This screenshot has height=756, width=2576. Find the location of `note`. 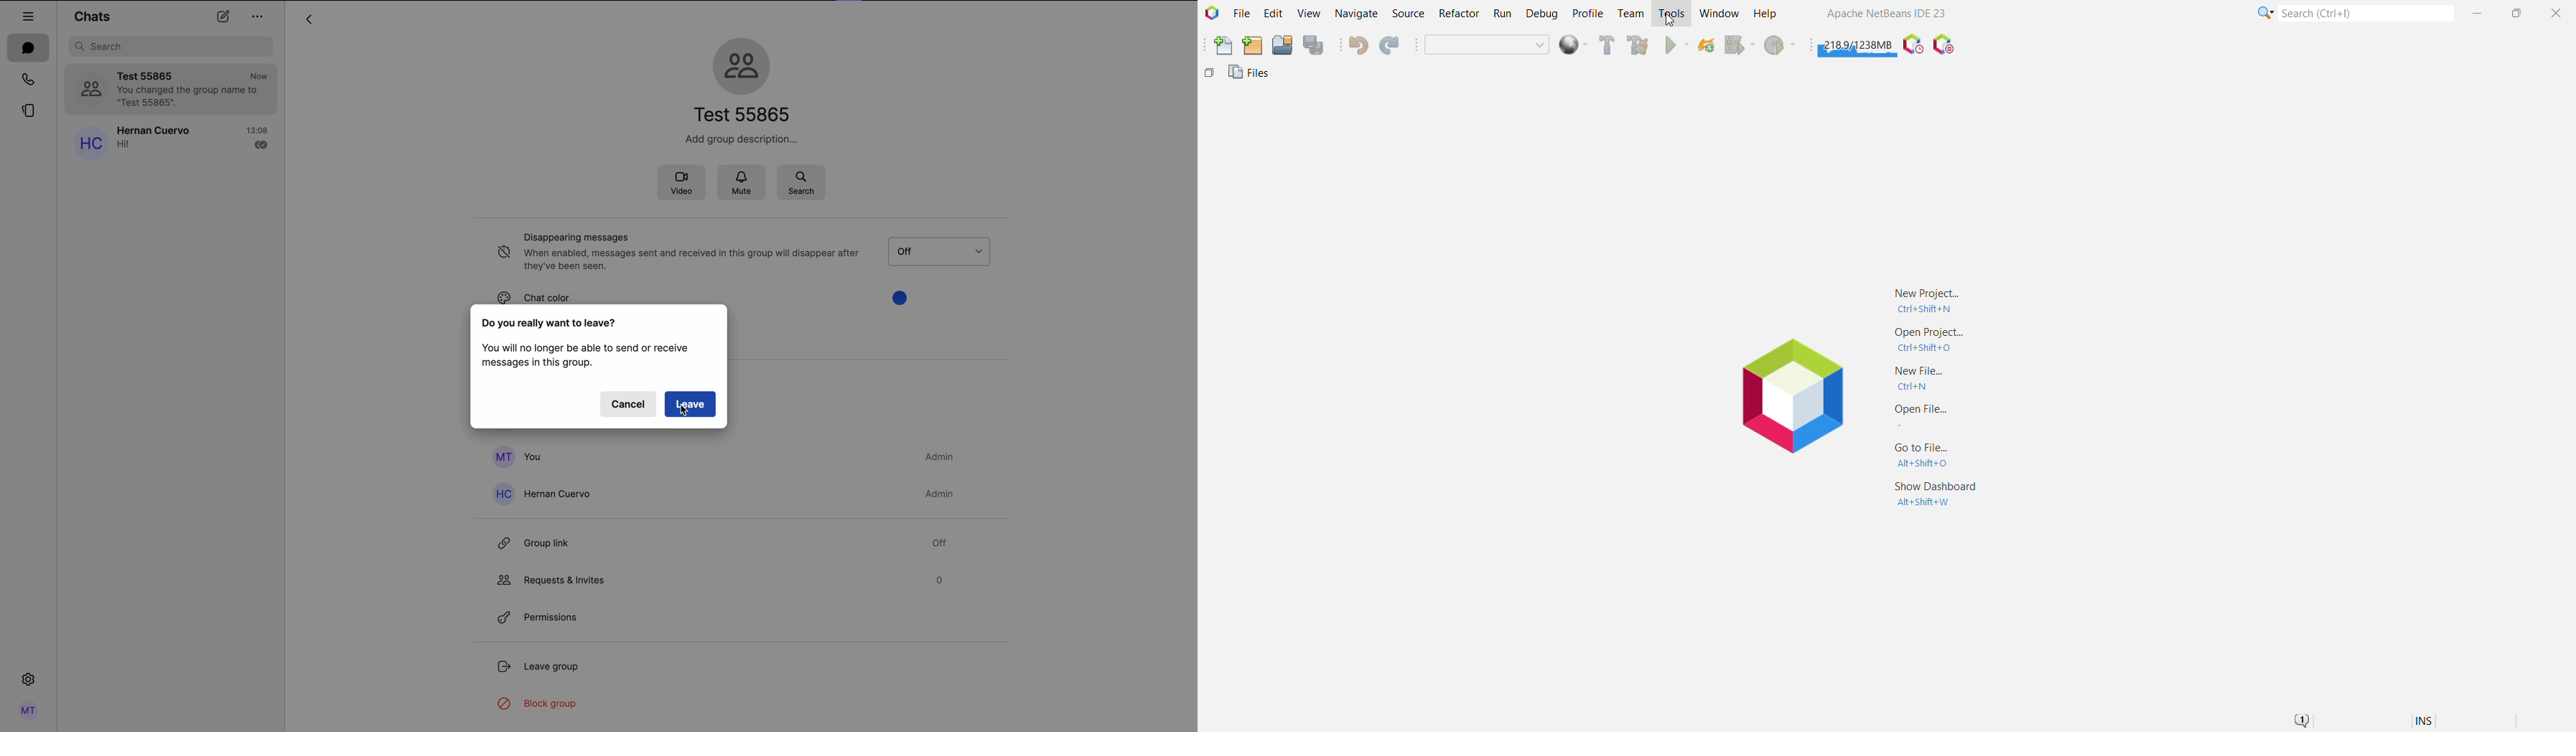

note is located at coordinates (586, 356).